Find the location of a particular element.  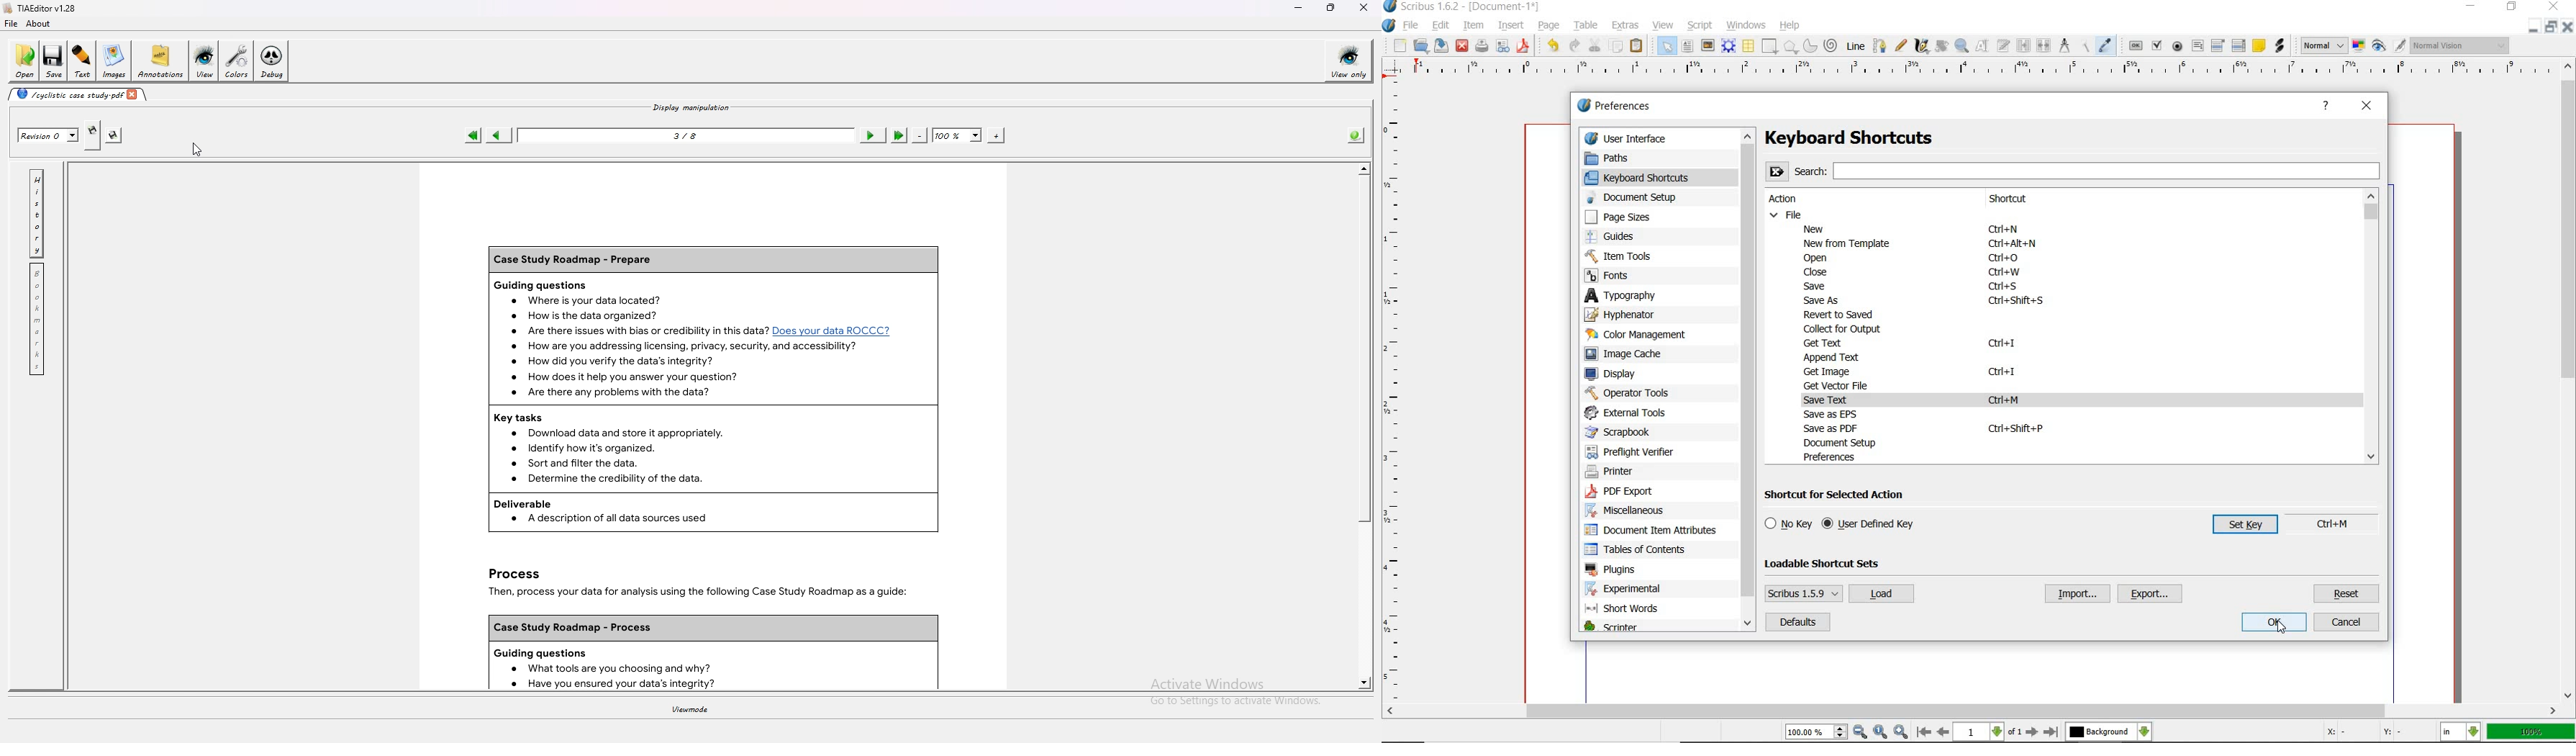

measurements is located at coordinates (2067, 47).